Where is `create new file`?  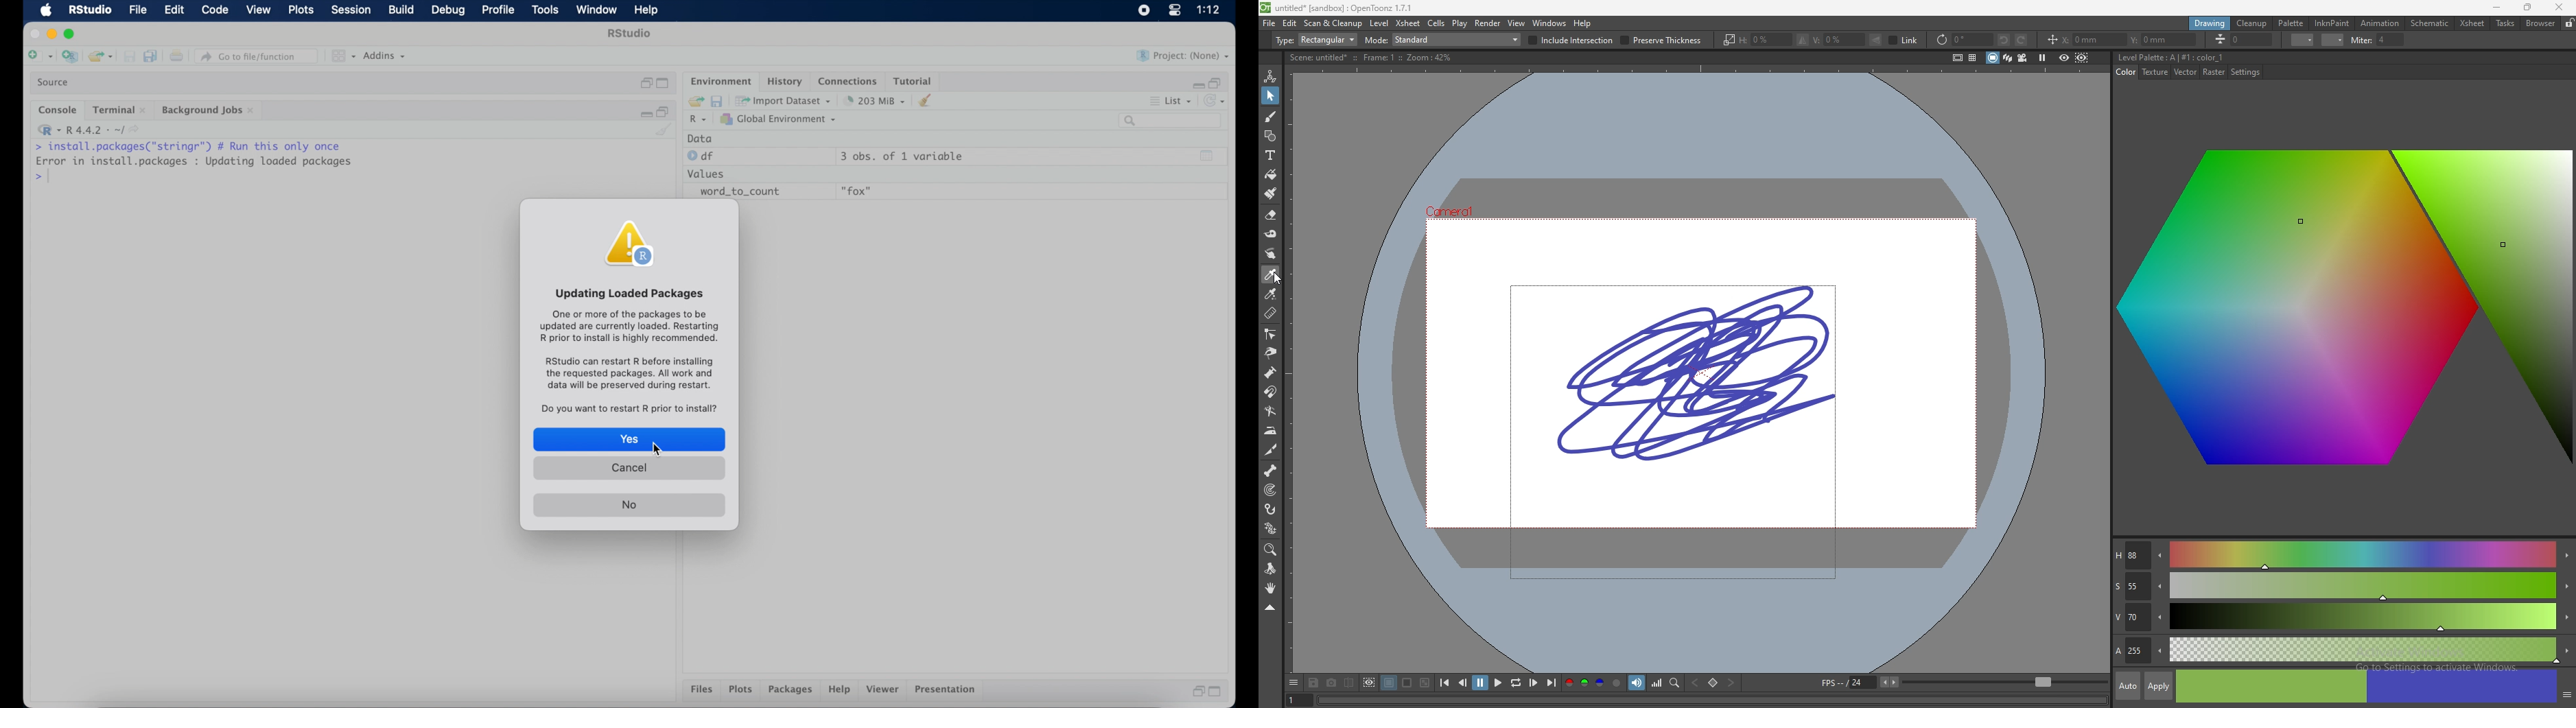 create new file is located at coordinates (39, 57).